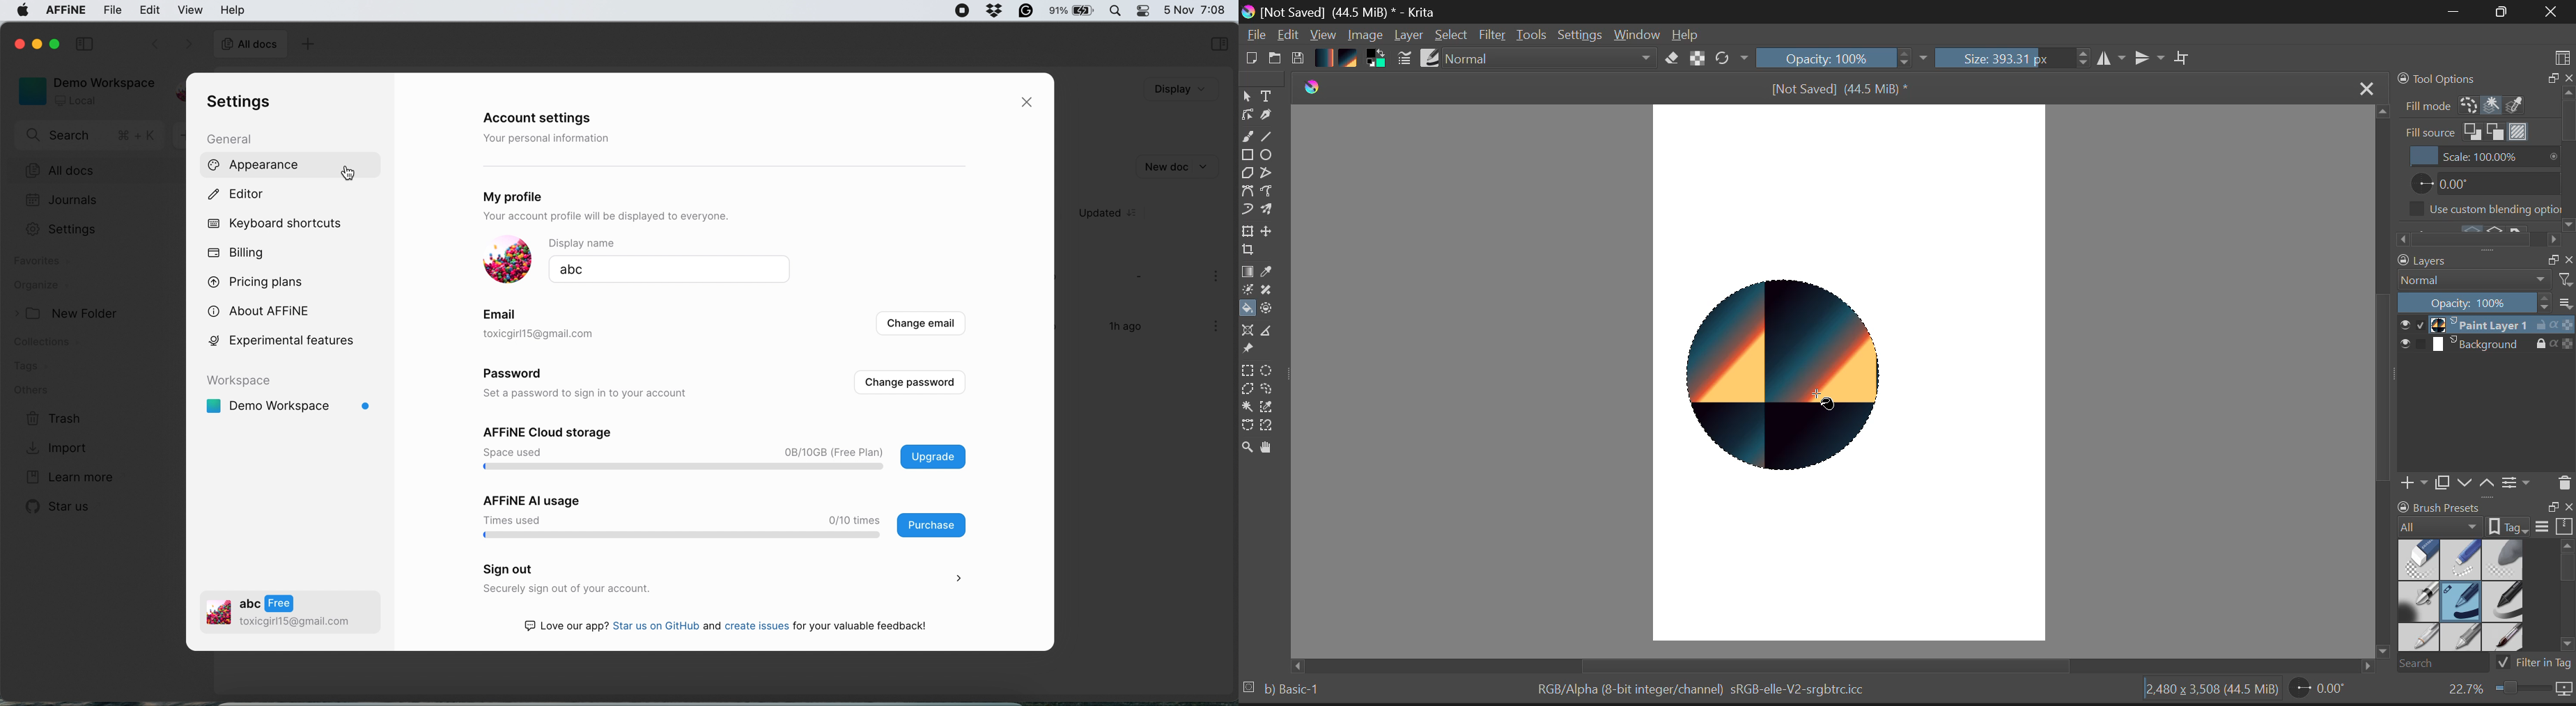 The width and height of the screenshot is (2576, 728). Describe the element at coordinates (2562, 53) in the screenshot. I see `Choose Workspace` at that location.